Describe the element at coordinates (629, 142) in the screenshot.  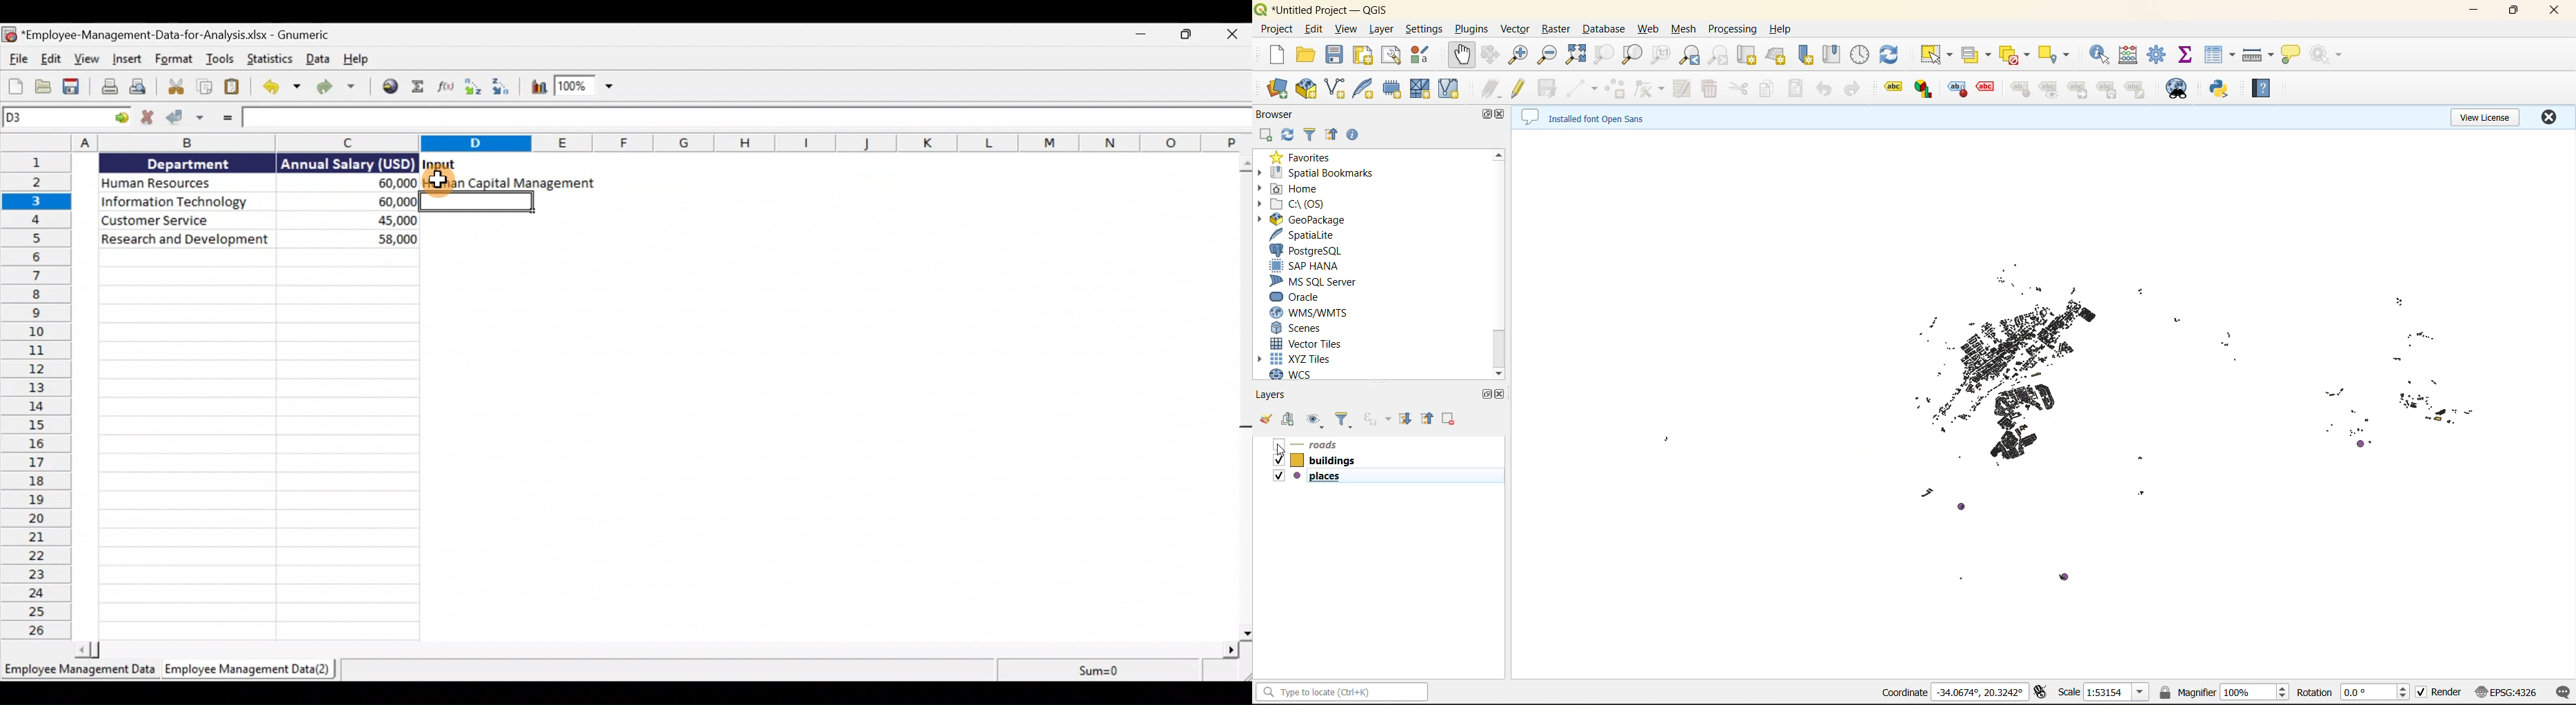
I see `Columns` at that location.